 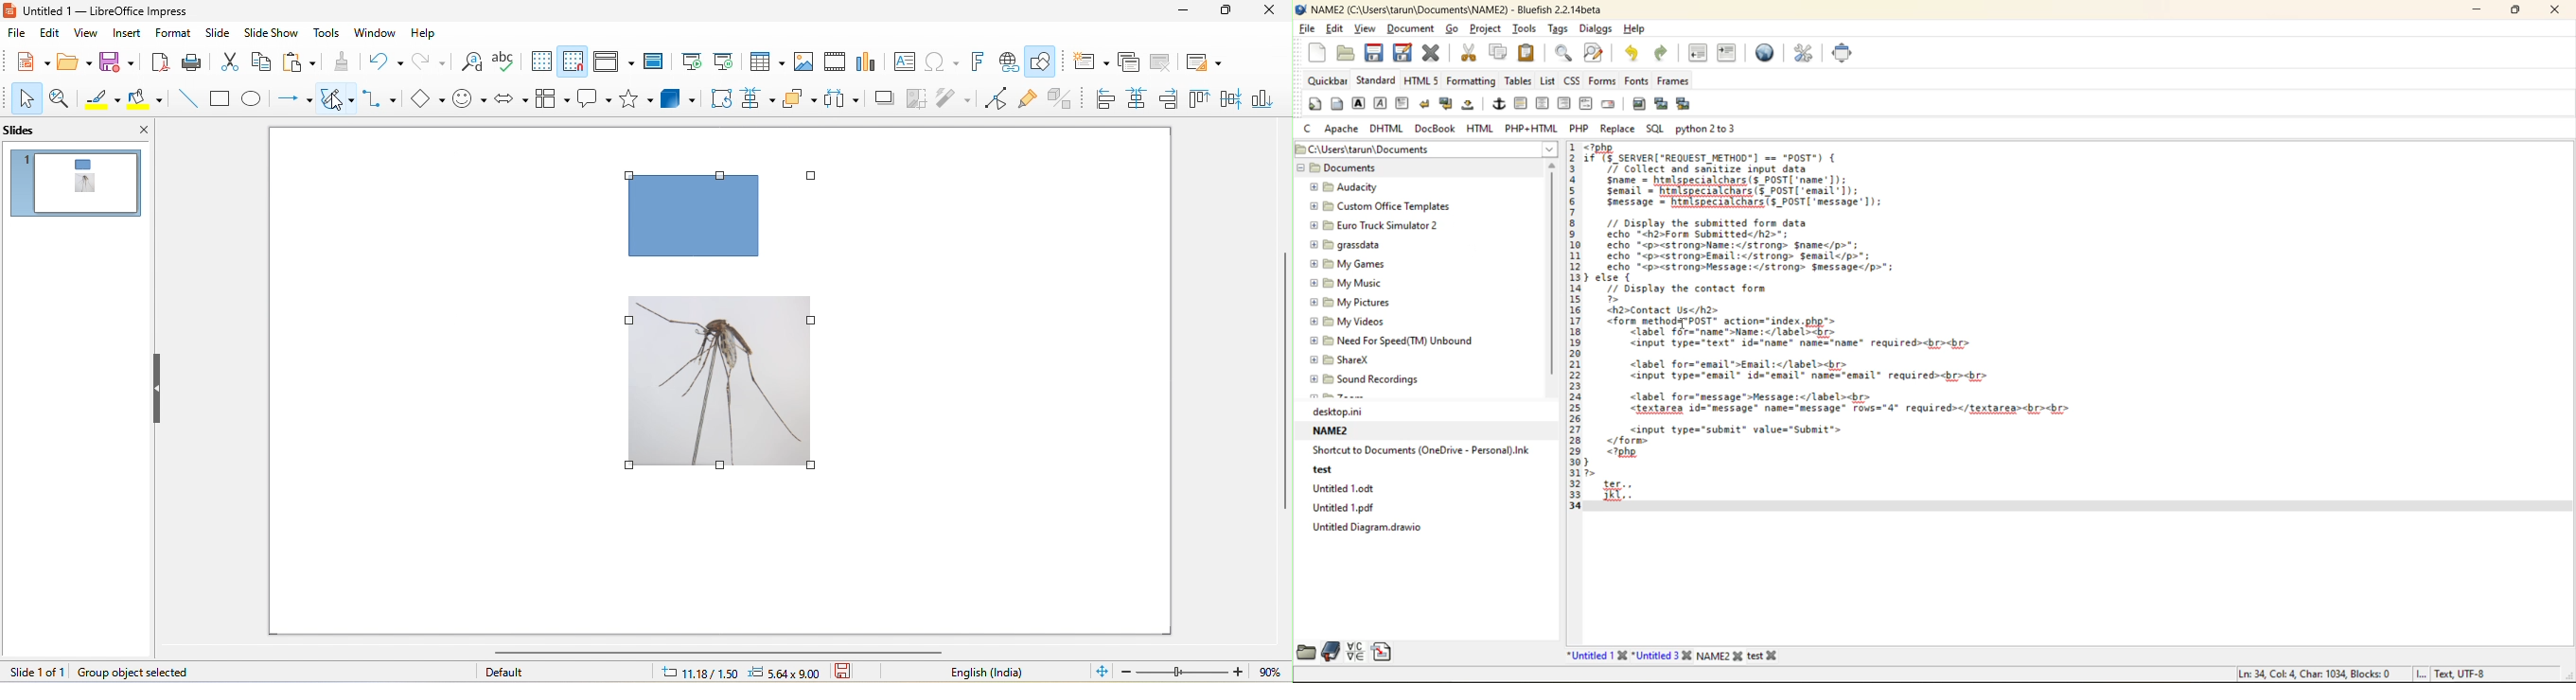 I want to click on left, so click(x=1106, y=100).